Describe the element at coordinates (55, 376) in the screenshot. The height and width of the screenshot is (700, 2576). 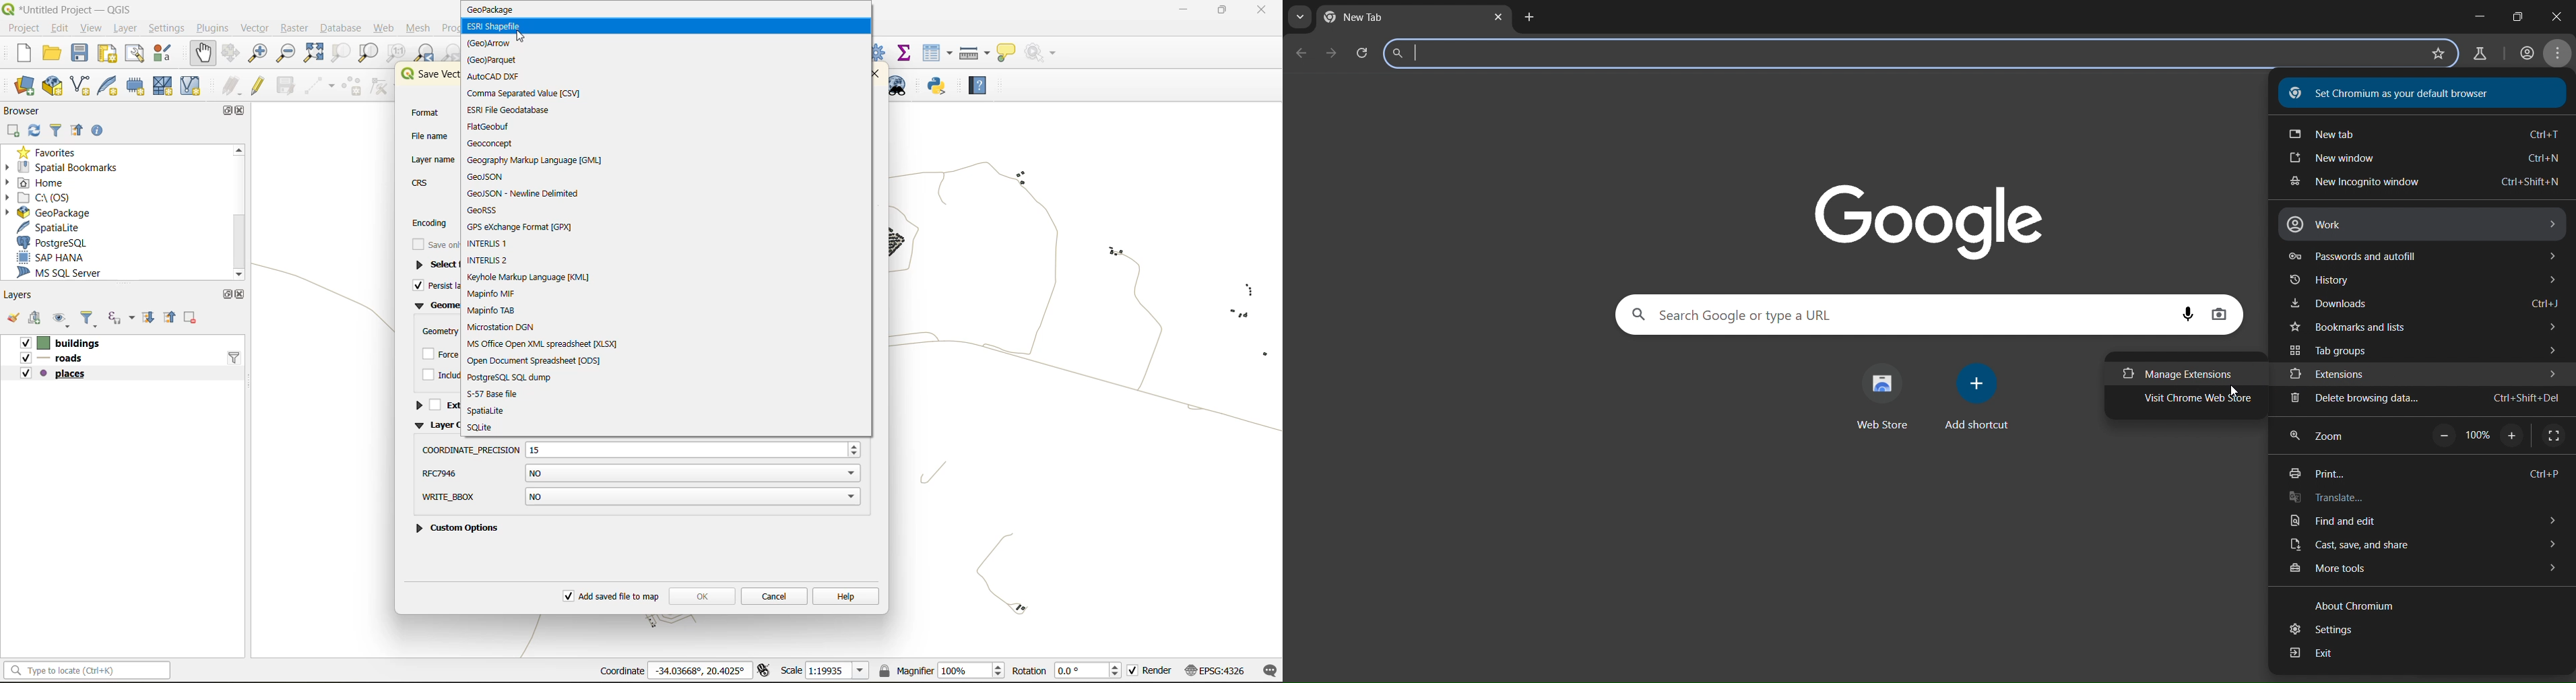
I see ` places` at that location.